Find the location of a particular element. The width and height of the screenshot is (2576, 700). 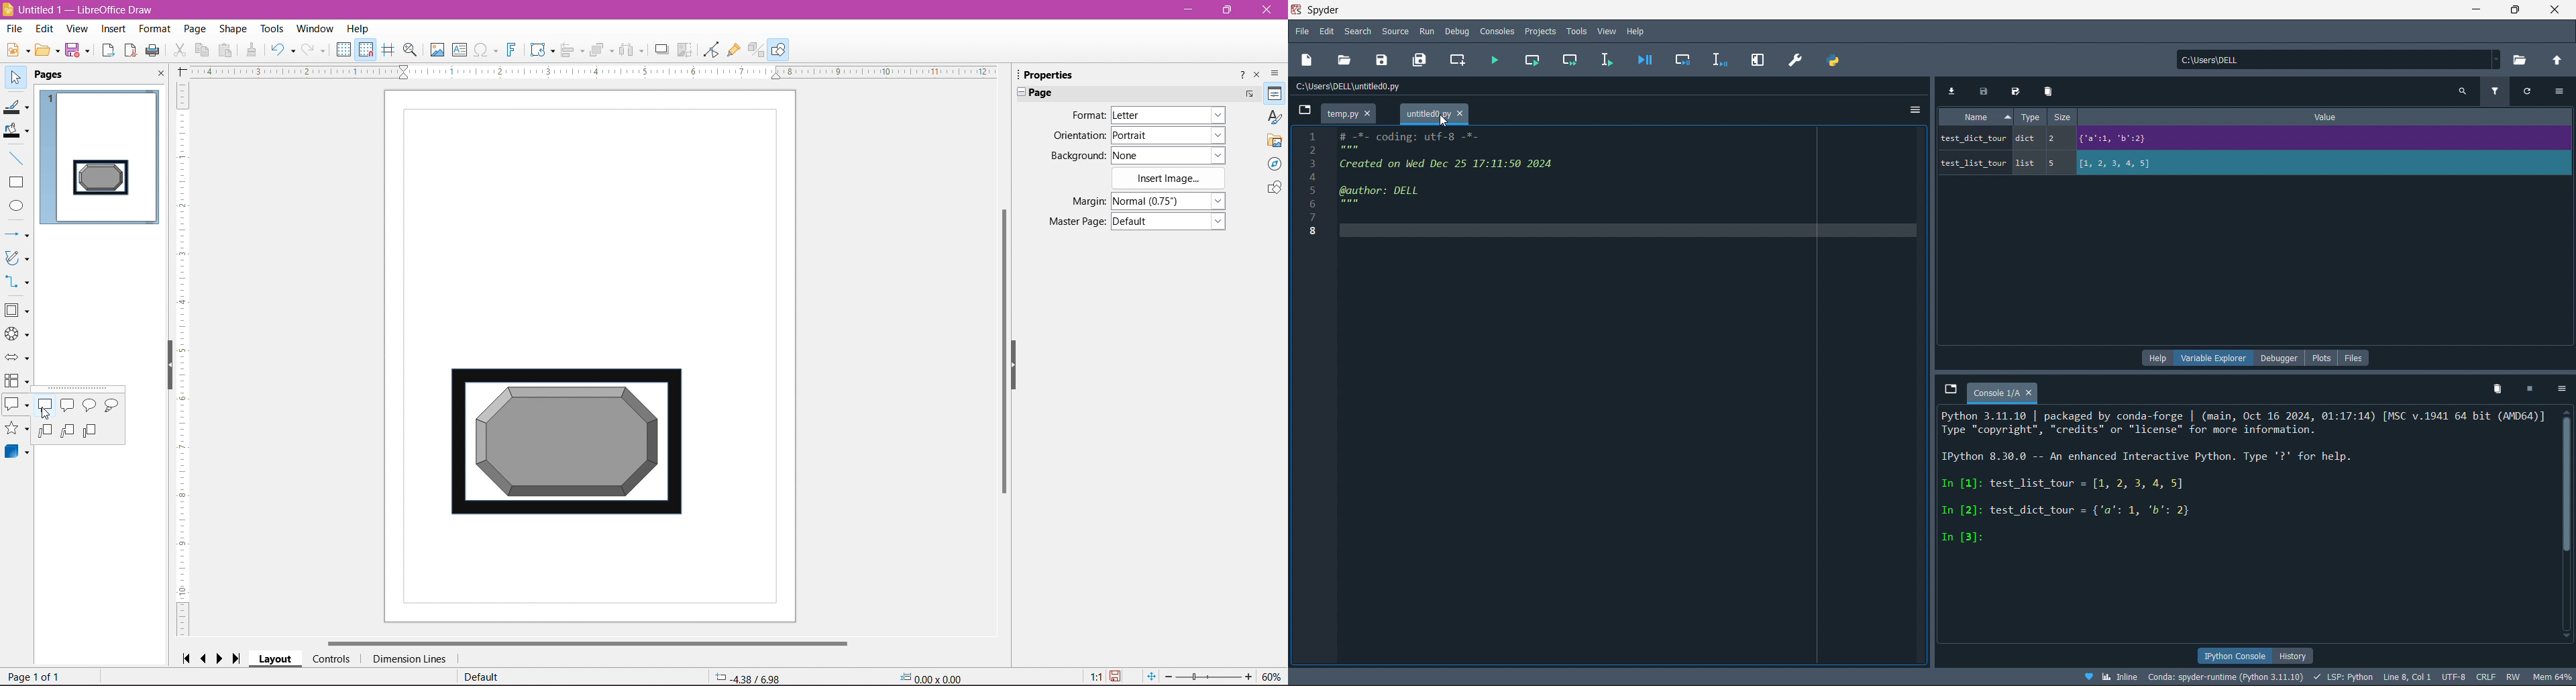

change directory is located at coordinates (2556, 61).